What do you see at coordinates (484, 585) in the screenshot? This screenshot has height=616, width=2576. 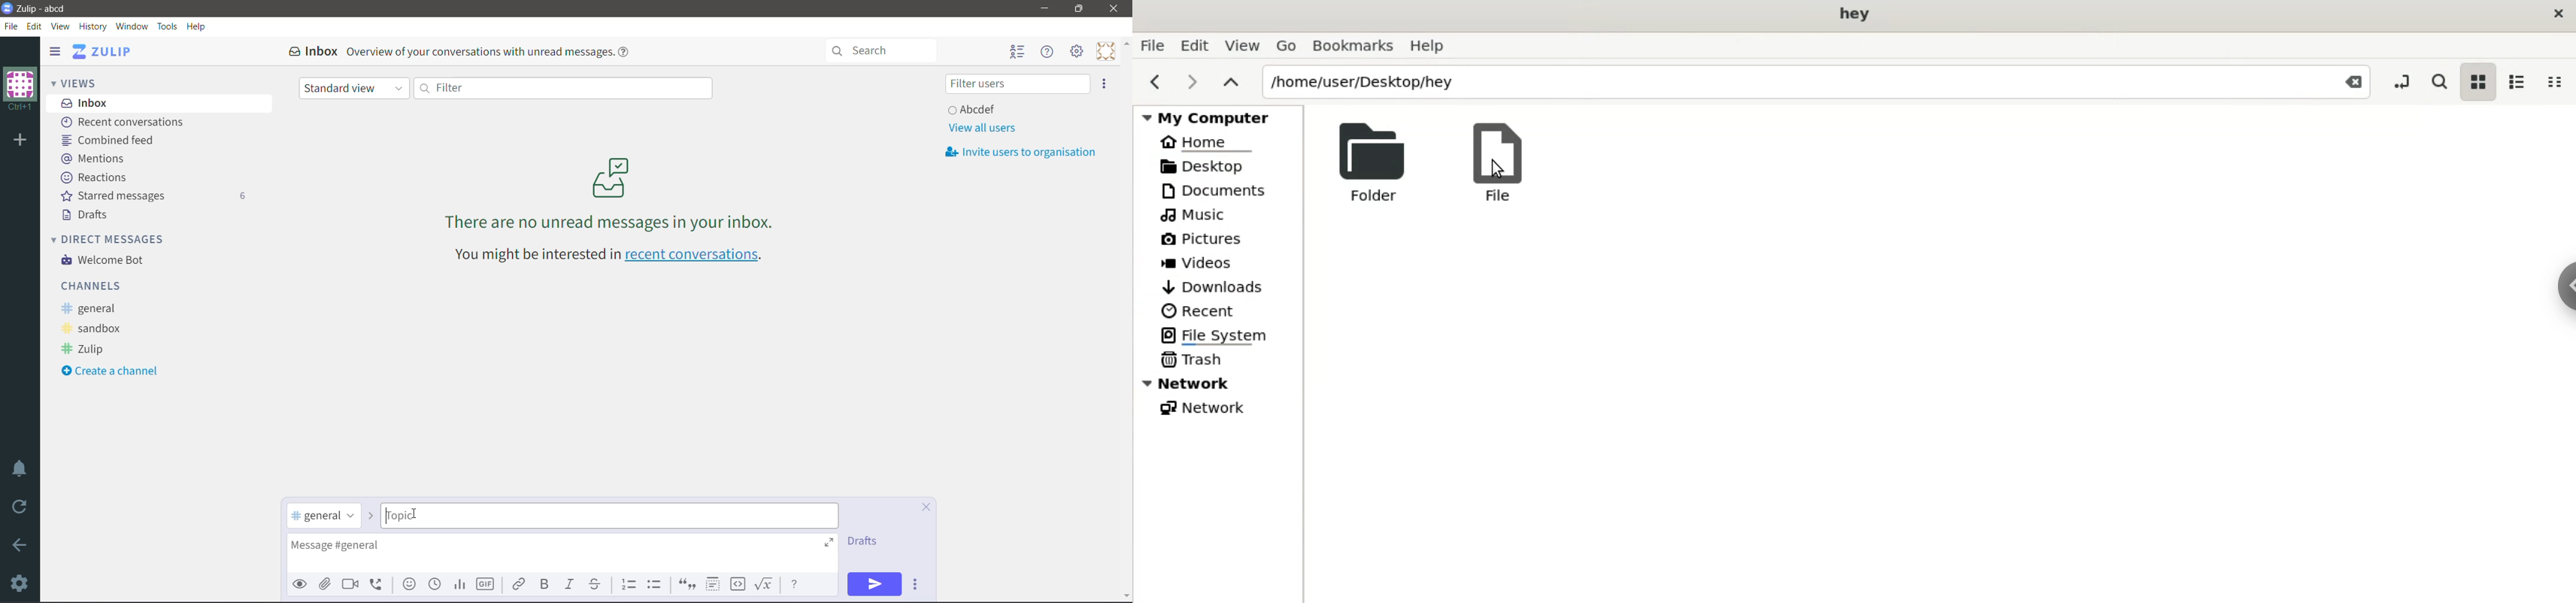 I see `Add GIF` at bounding box center [484, 585].